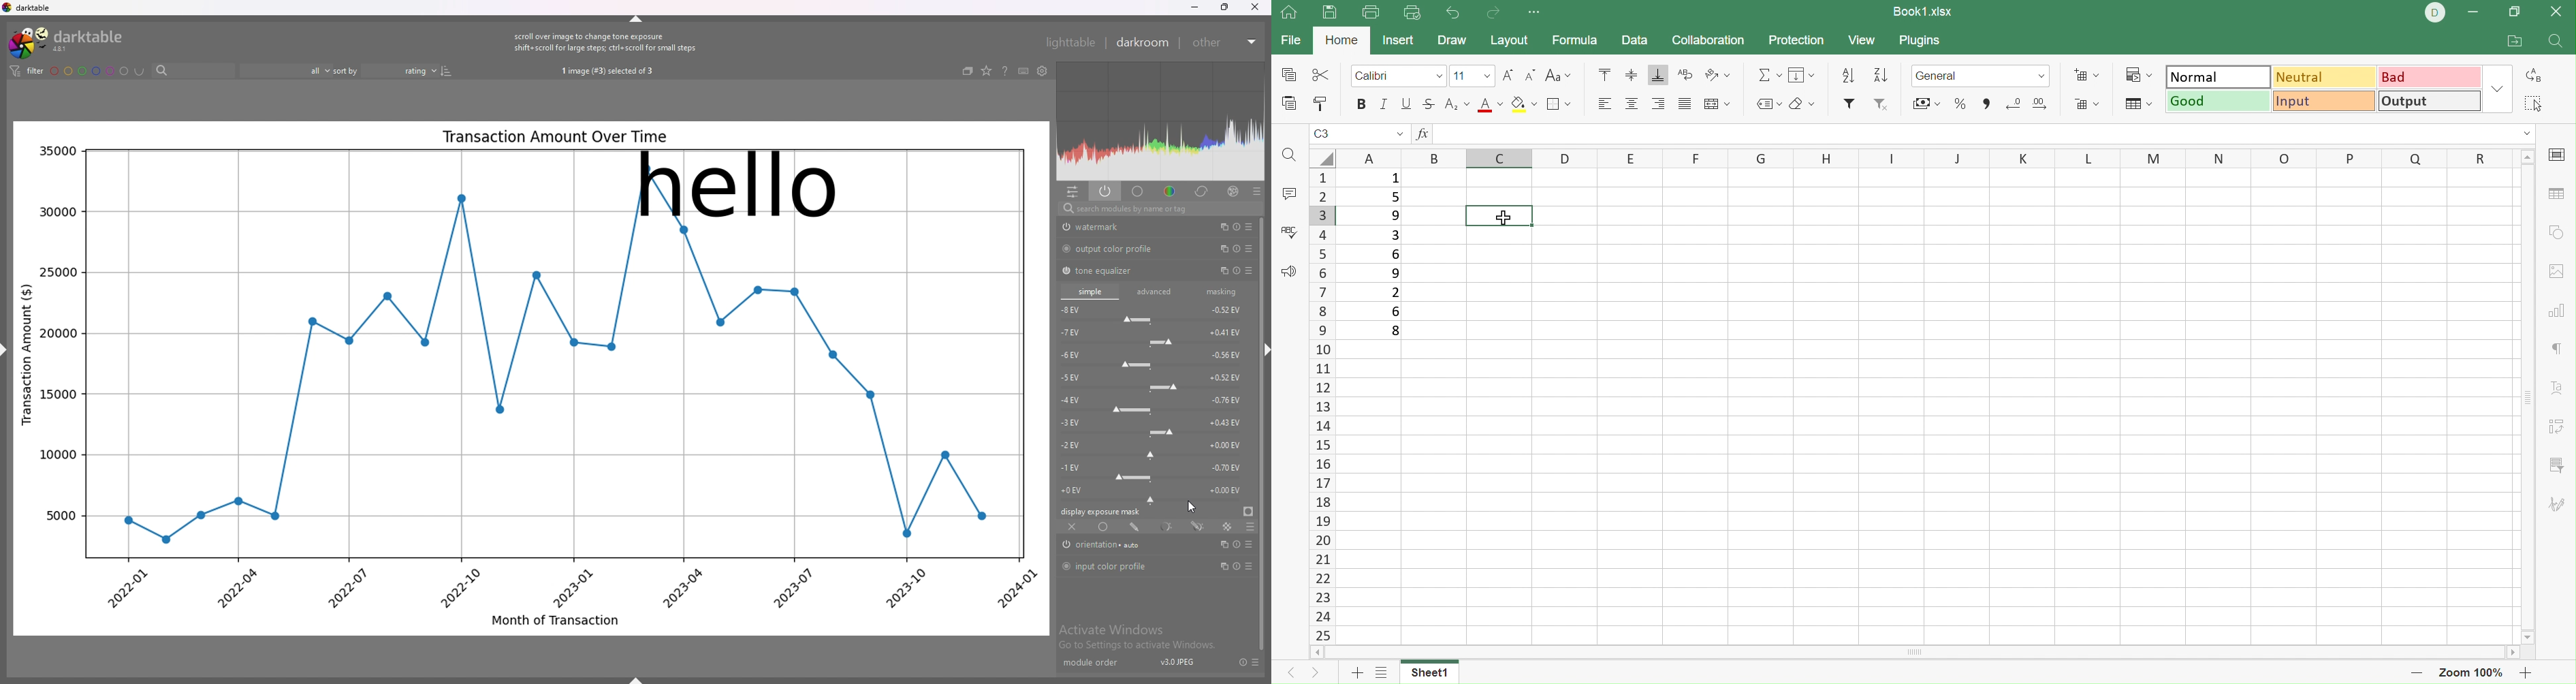 This screenshot has height=700, width=2576. What do you see at coordinates (1425, 672) in the screenshot?
I see `sheet 1` at bounding box center [1425, 672].